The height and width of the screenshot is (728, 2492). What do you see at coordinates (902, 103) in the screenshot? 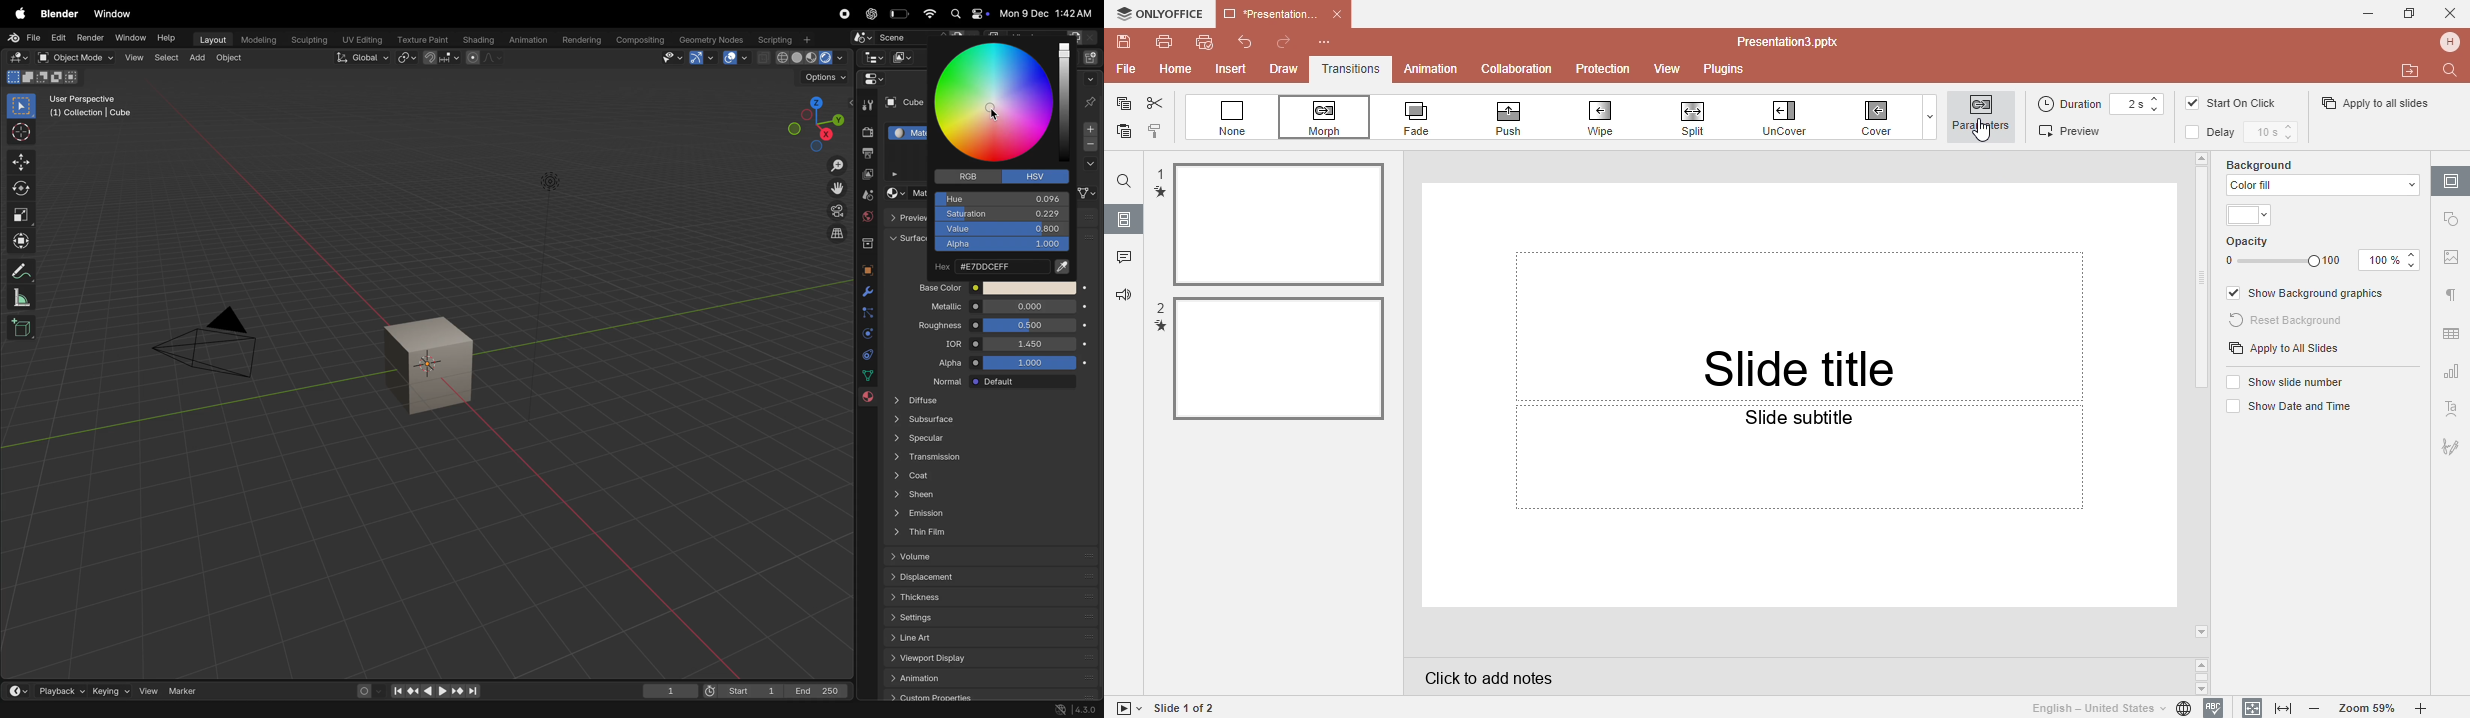
I see `Cube` at bounding box center [902, 103].